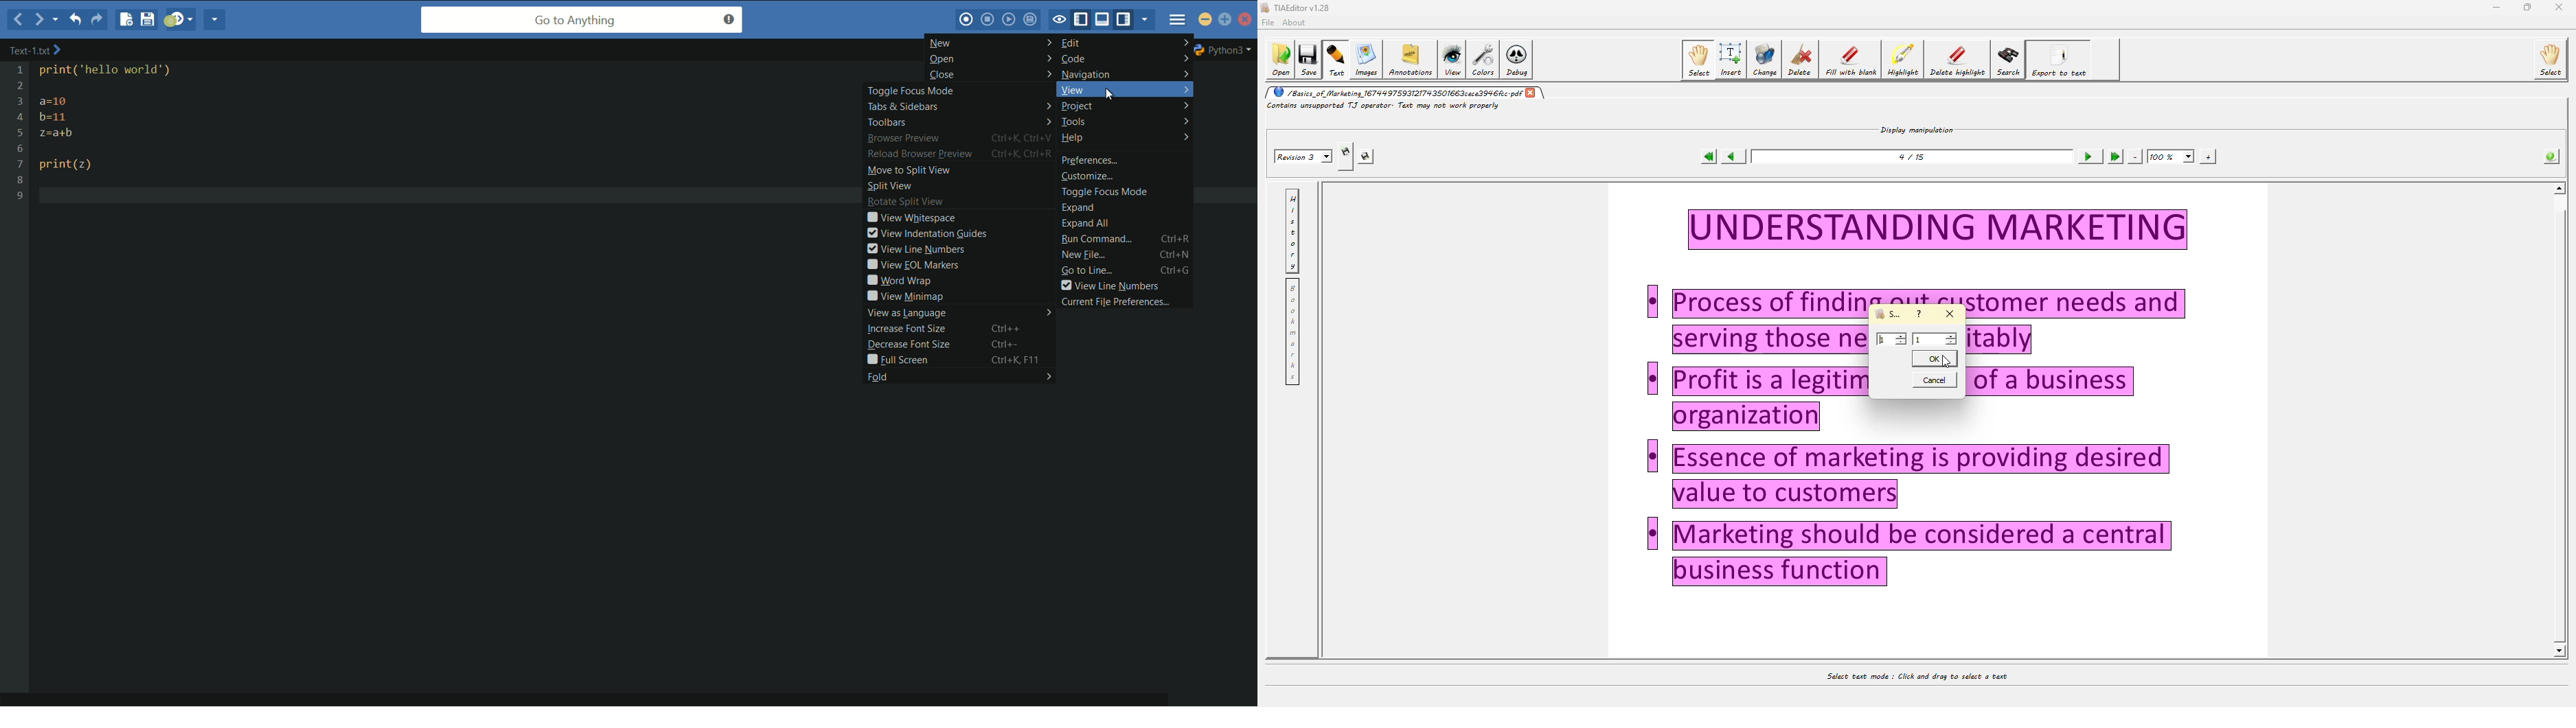 This screenshot has height=728, width=2576. I want to click on text, so click(1335, 60).